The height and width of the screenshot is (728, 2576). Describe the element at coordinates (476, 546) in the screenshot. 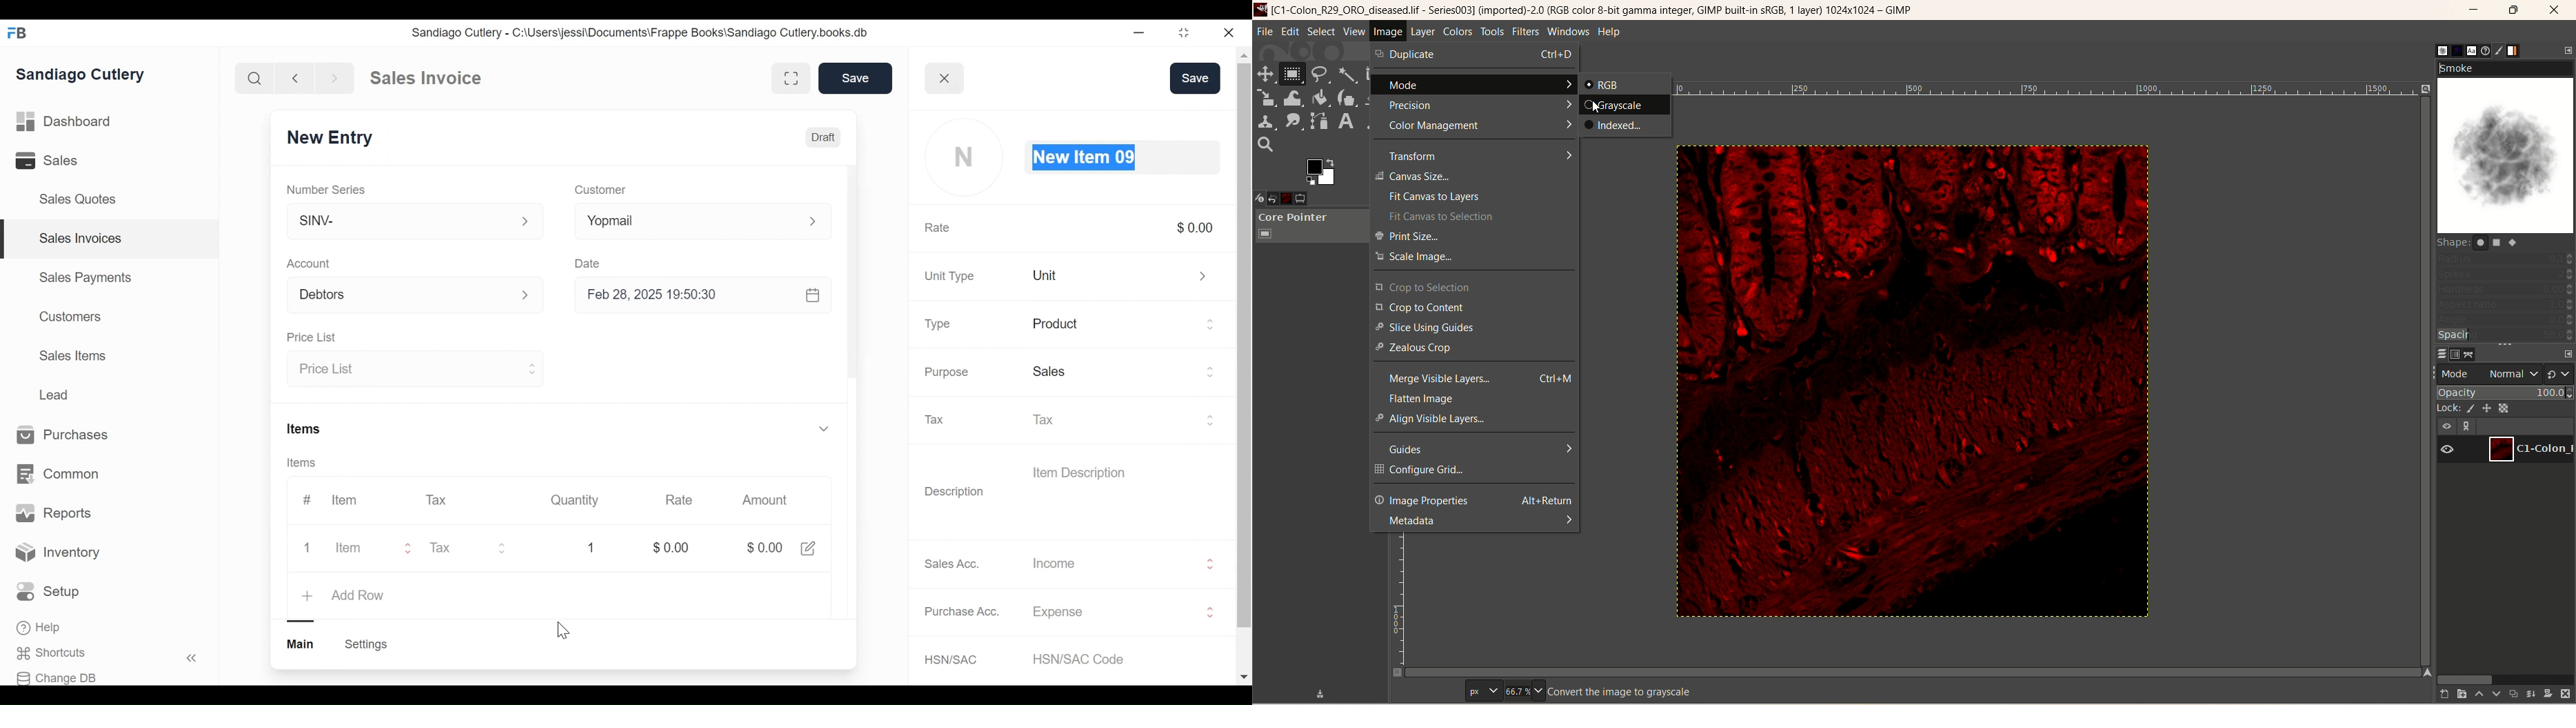

I see `Tax ` at that location.